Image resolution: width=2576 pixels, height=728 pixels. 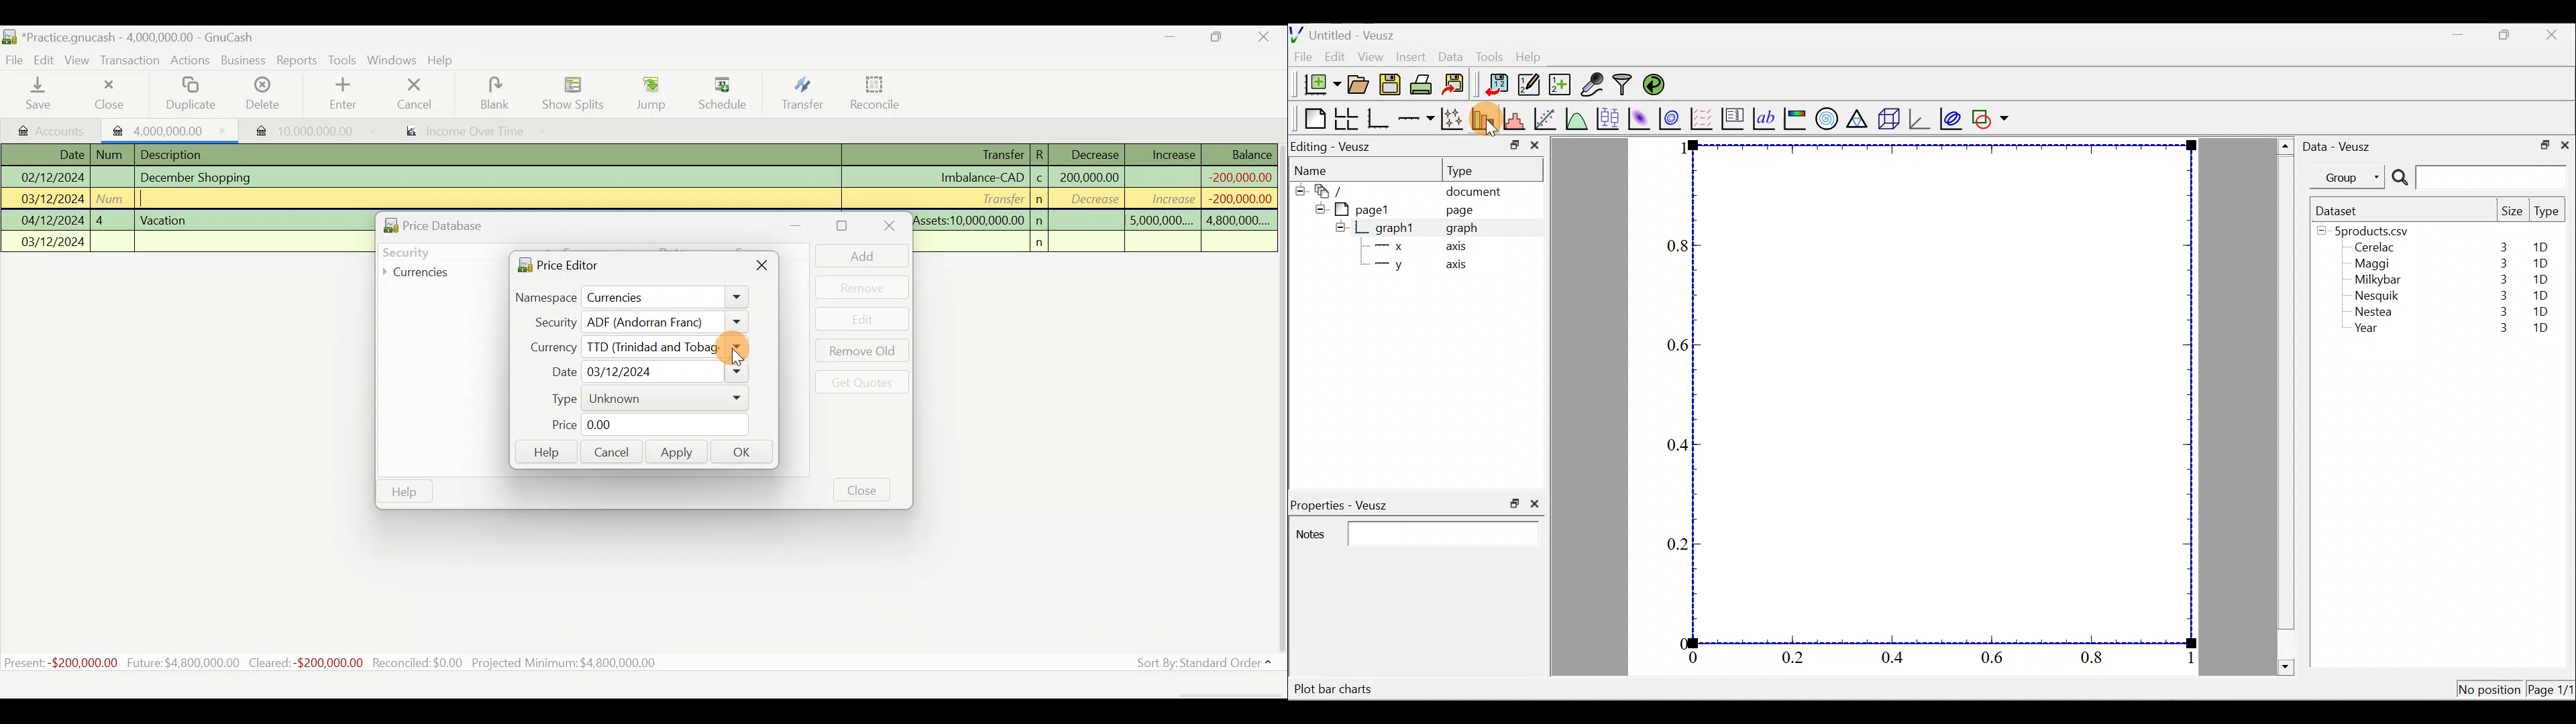 I want to click on Assets:10,000,000.00, so click(x=969, y=219).